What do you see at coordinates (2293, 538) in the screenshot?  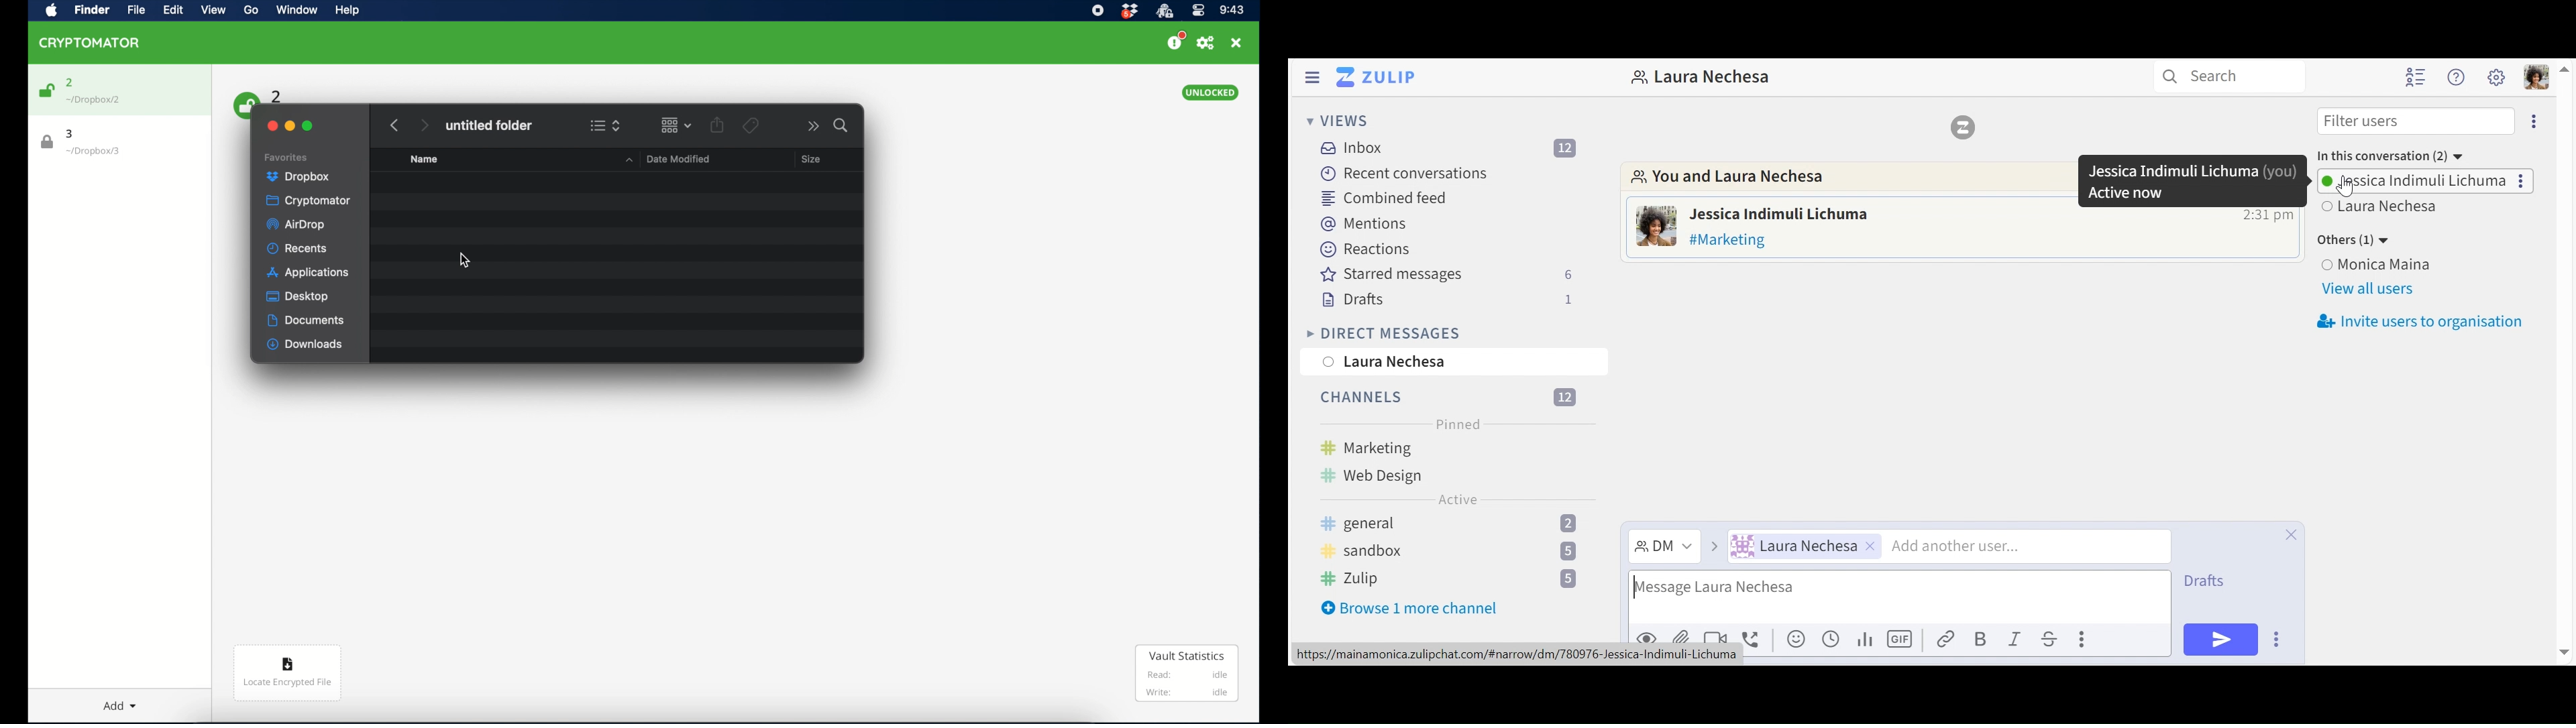 I see `Close` at bounding box center [2293, 538].